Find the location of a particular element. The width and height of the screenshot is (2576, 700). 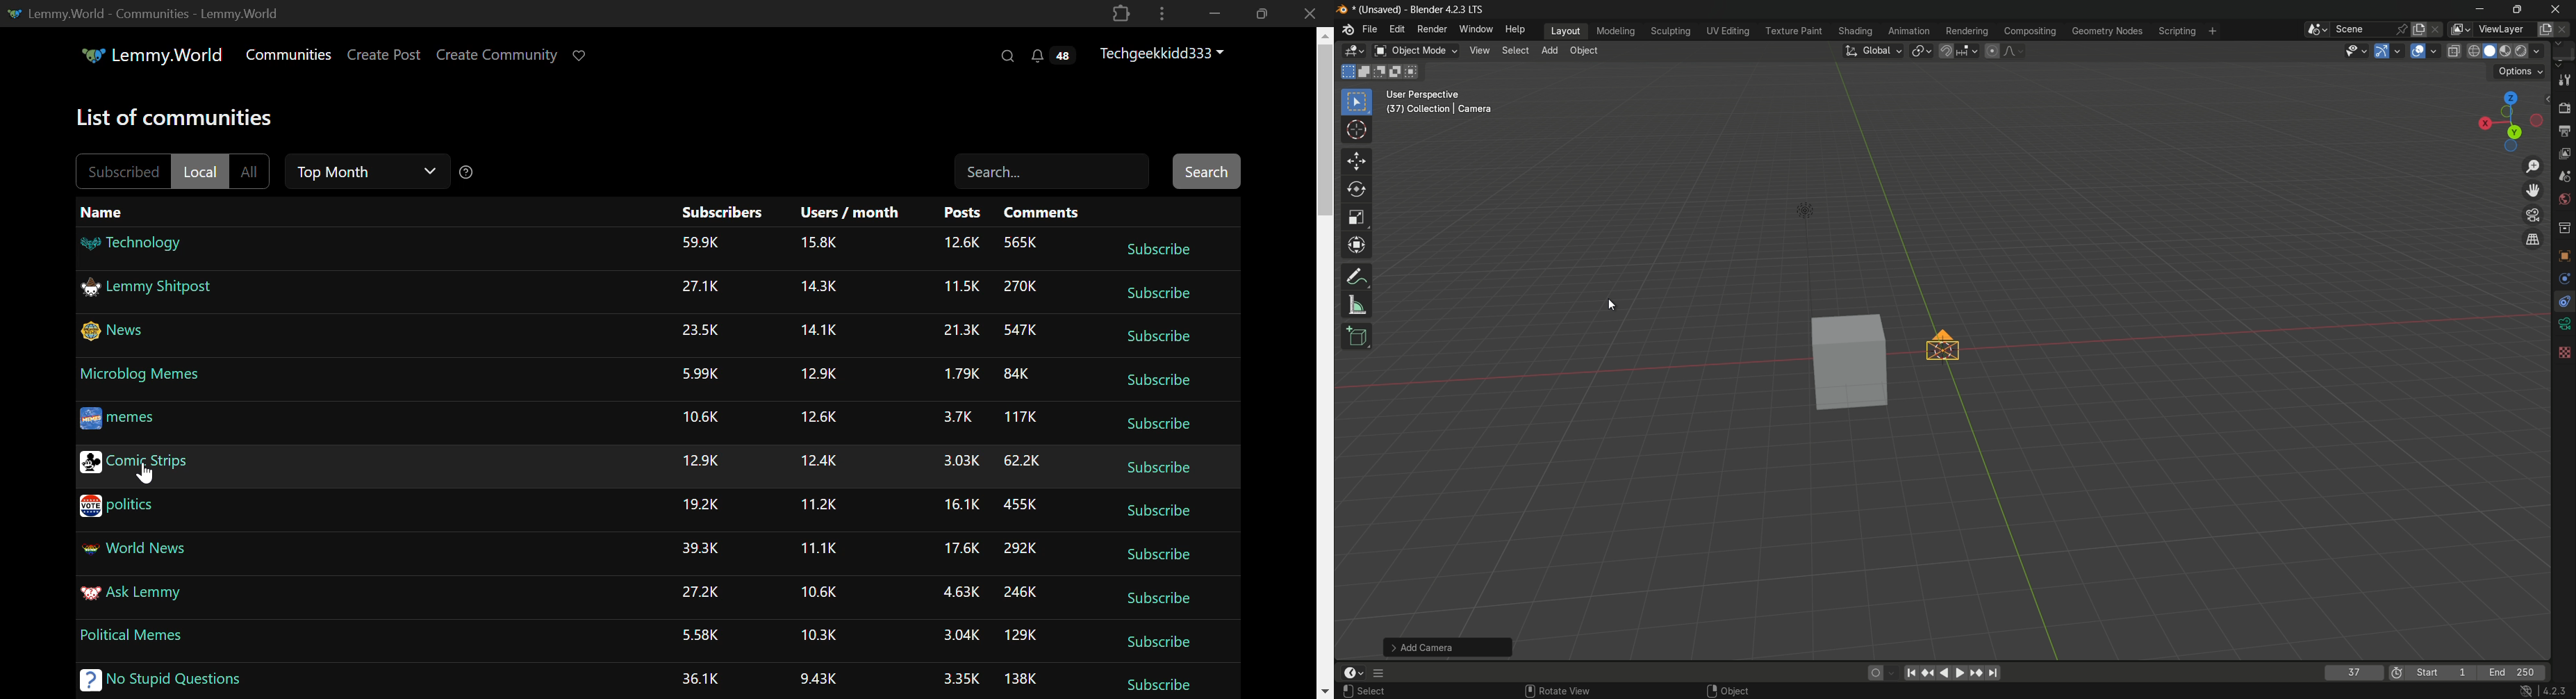

Lemmy Shitpost is located at coordinates (149, 288).